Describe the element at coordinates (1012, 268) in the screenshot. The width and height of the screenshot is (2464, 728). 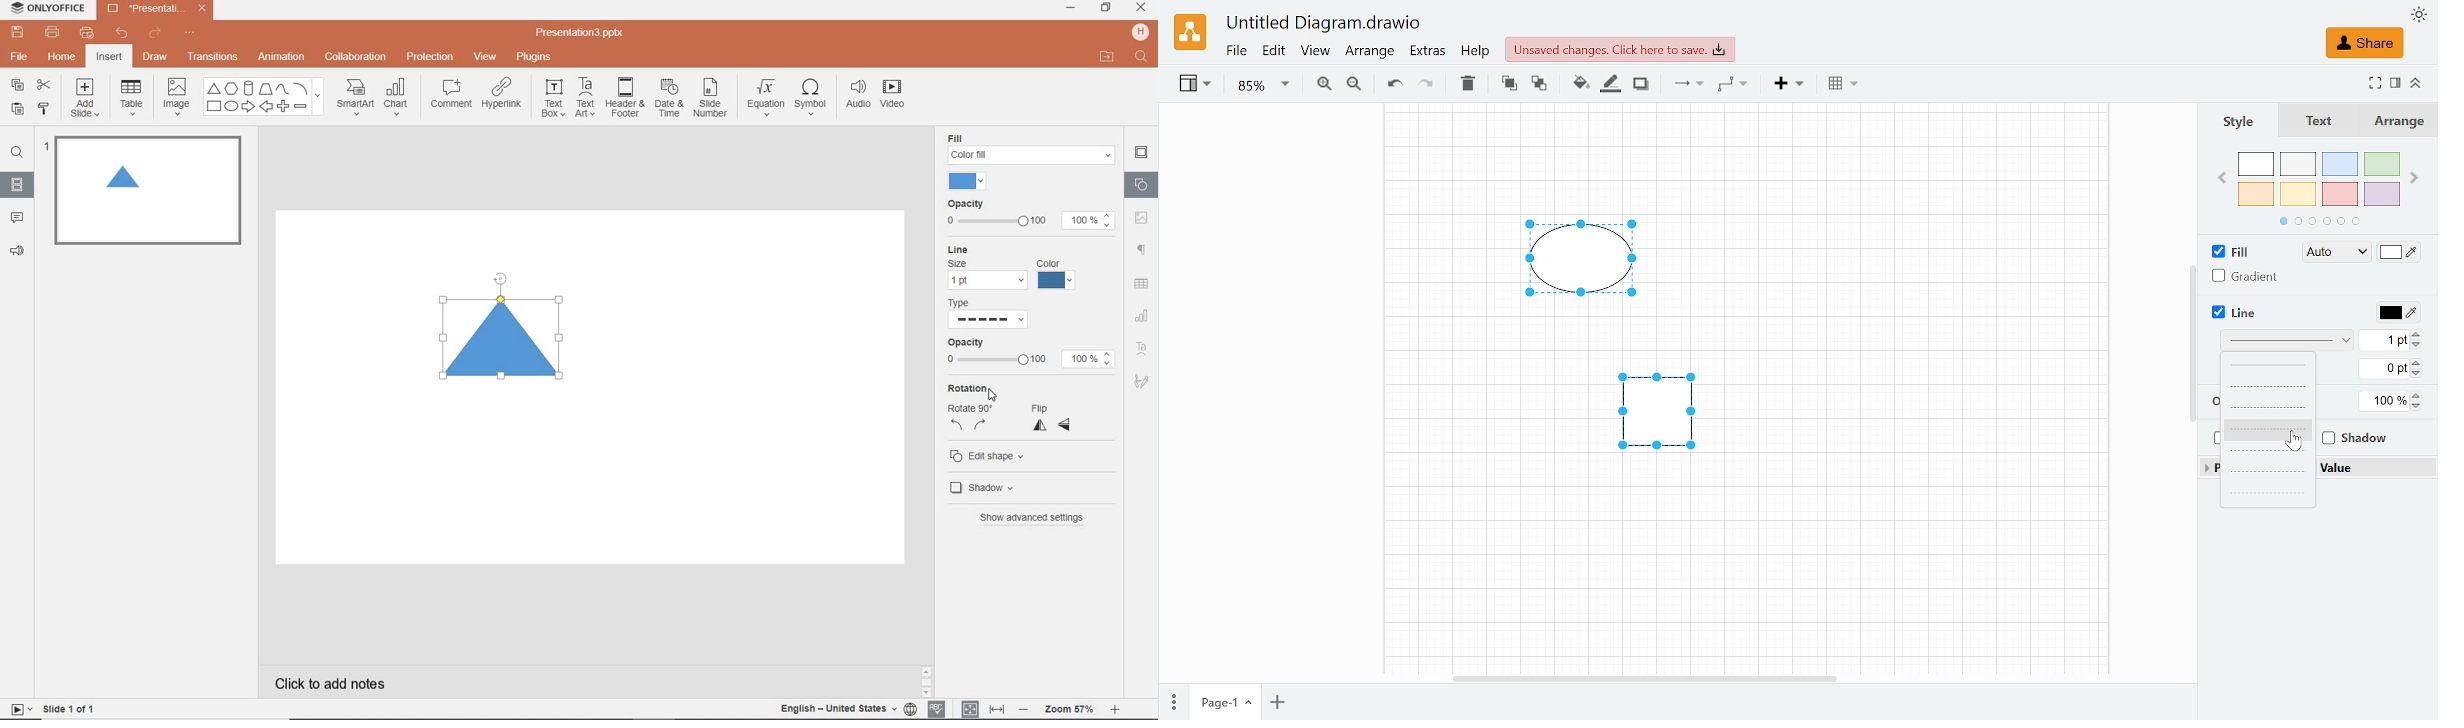
I see `Line settings` at that location.